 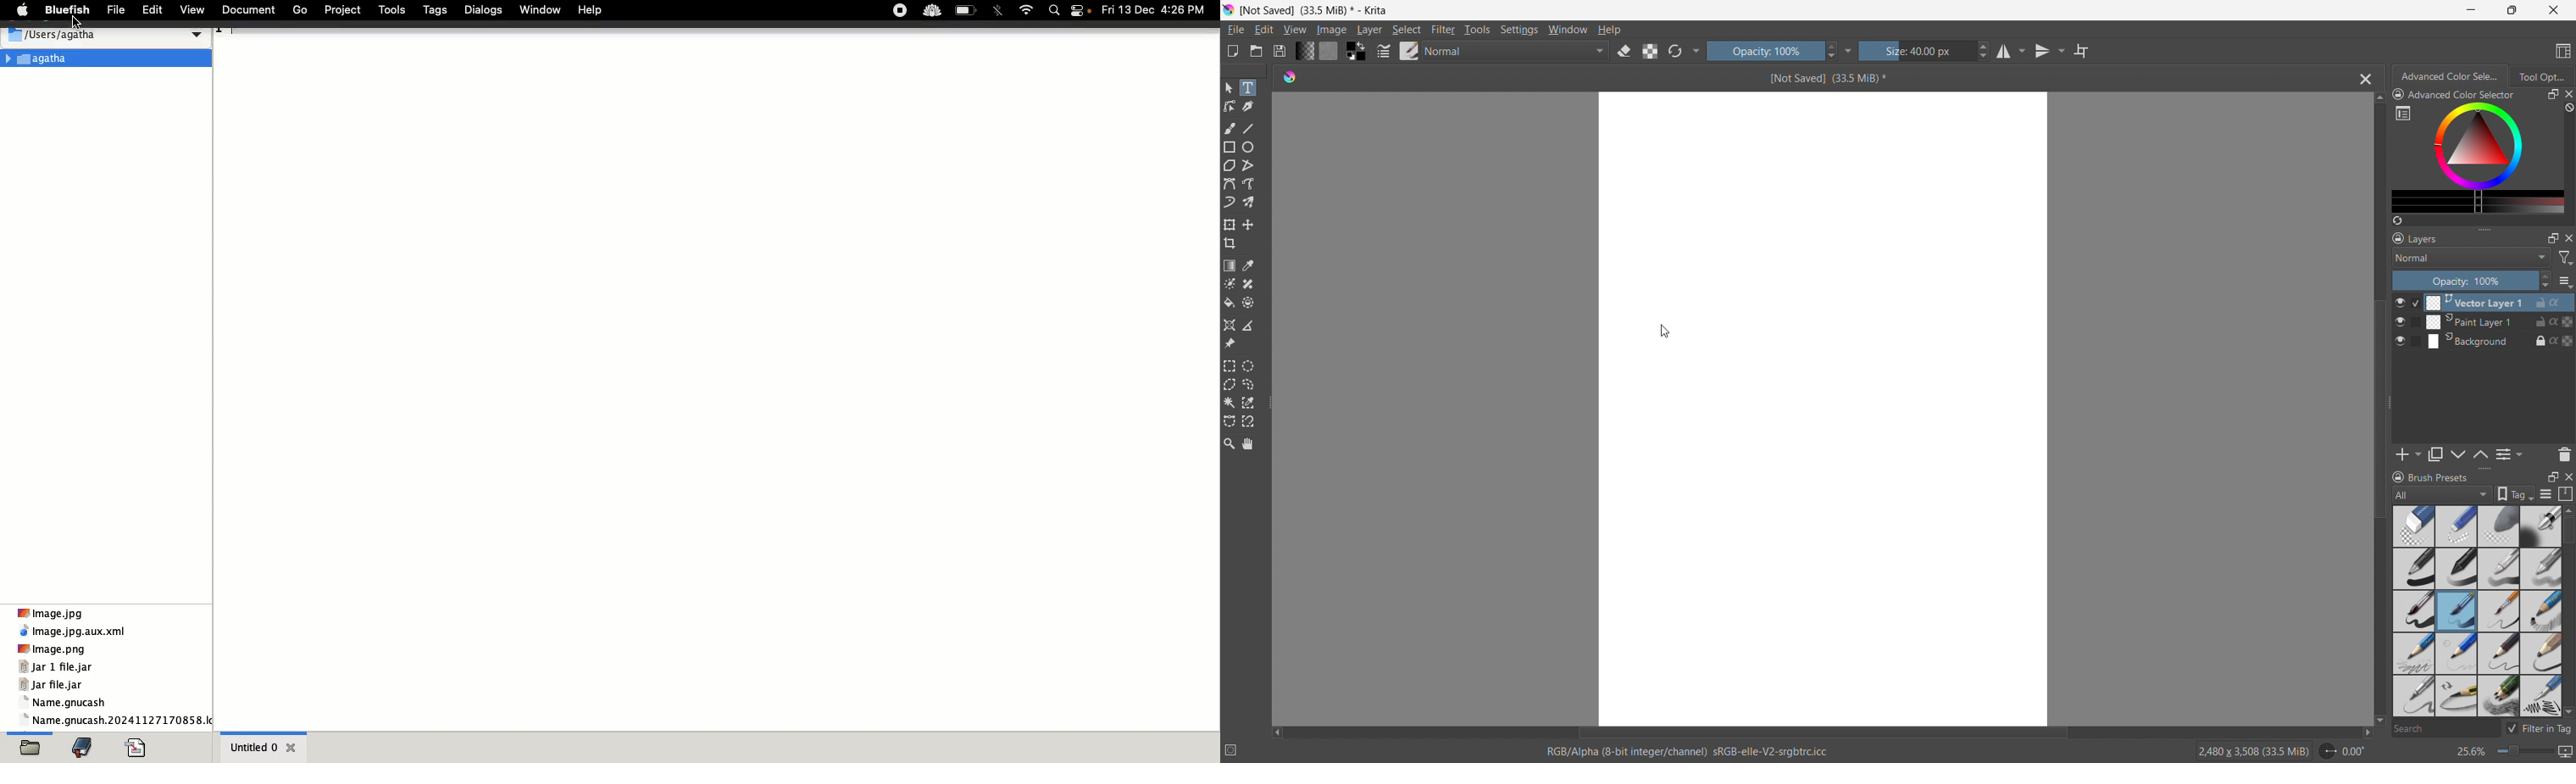 What do you see at coordinates (1230, 147) in the screenshot?
I see `rectangle tool` at bounding box center [1230, 147].